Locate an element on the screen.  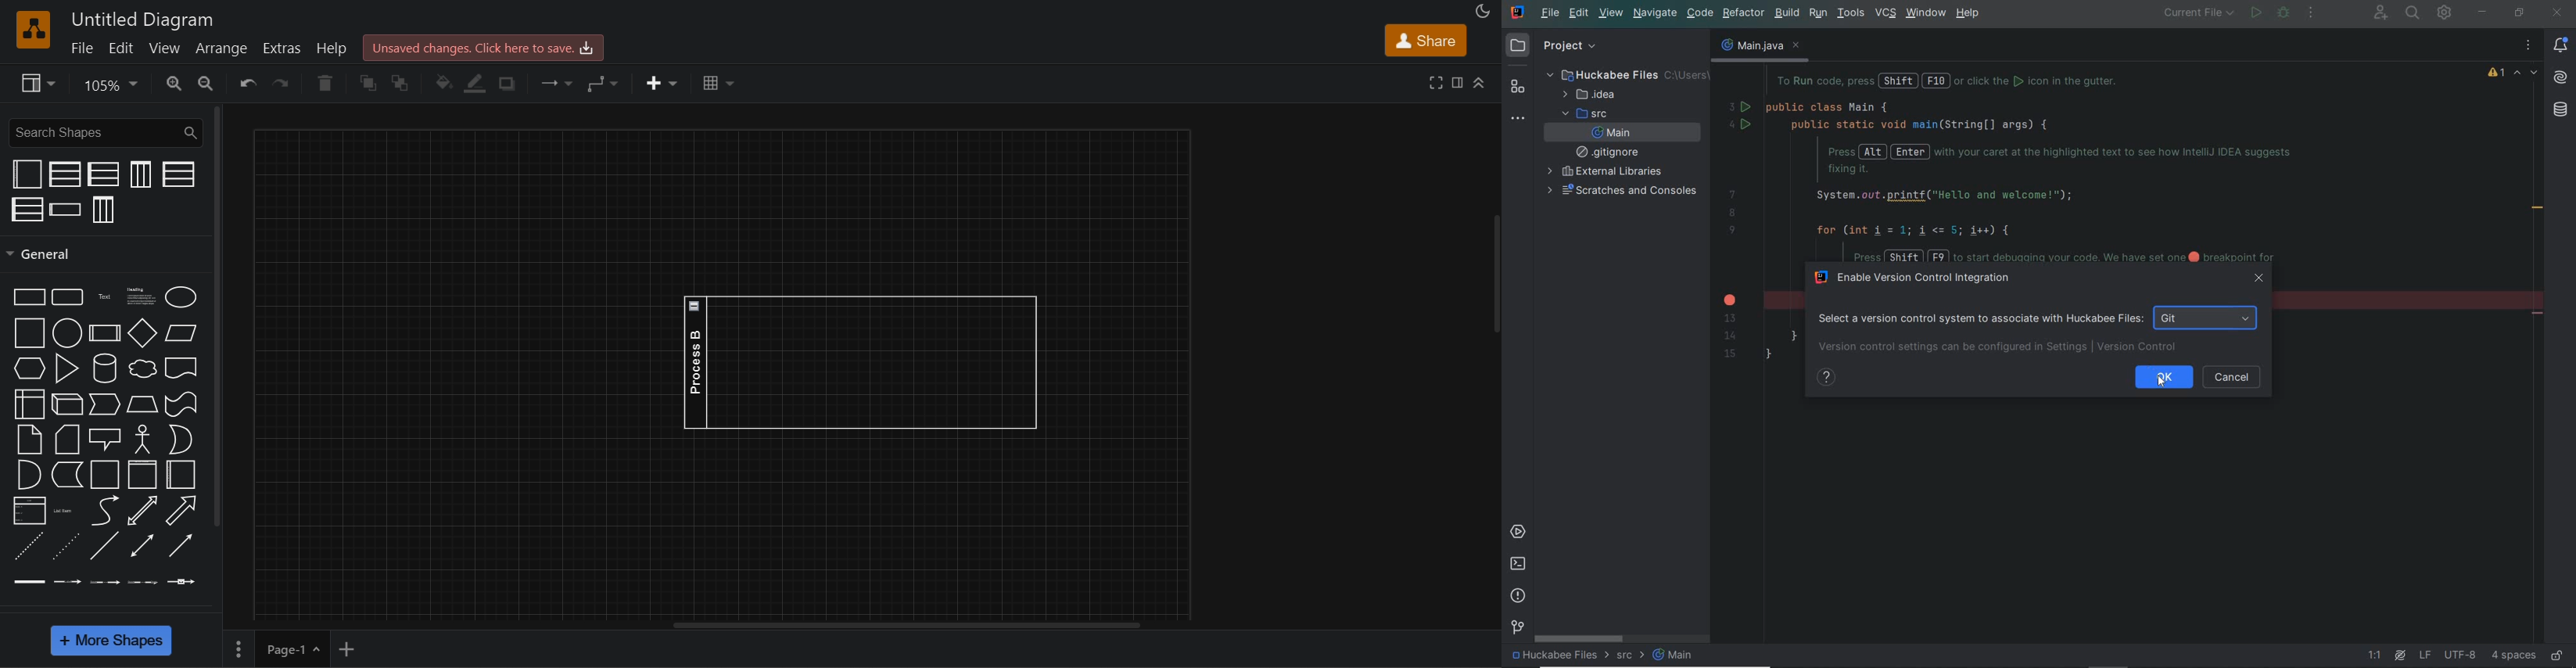
shadow is located at coordinates (512, 85).